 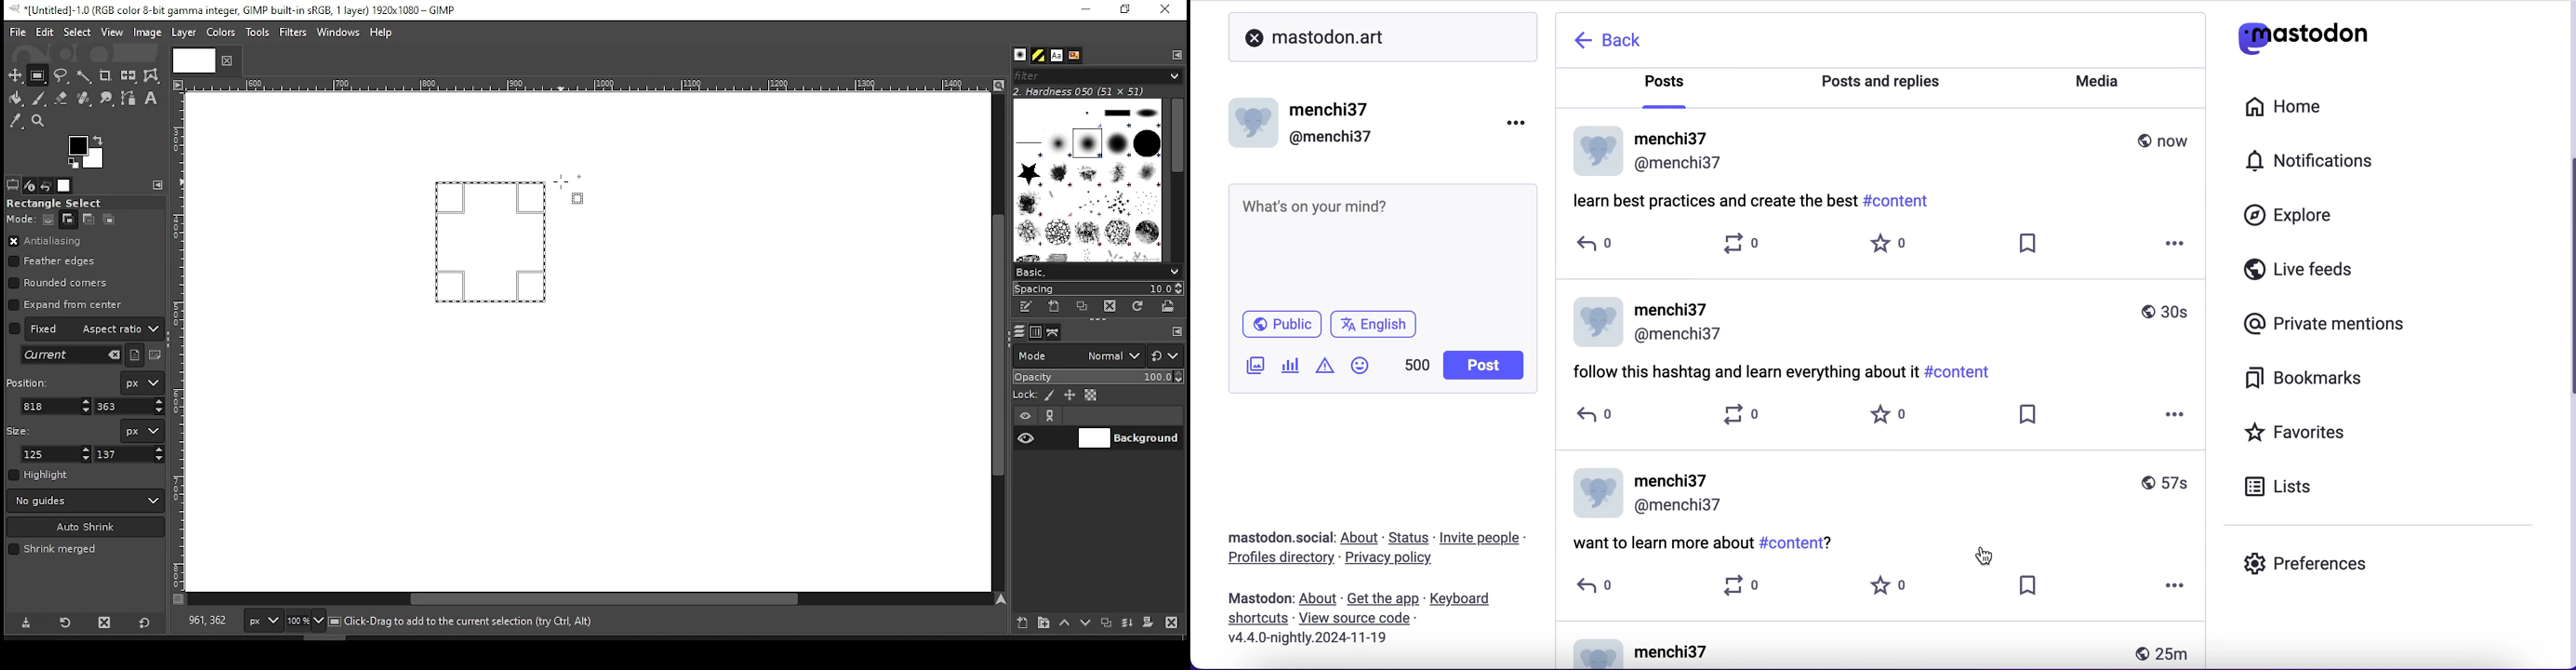 I want to click on privacy policy, so click(x=1393, y=560).